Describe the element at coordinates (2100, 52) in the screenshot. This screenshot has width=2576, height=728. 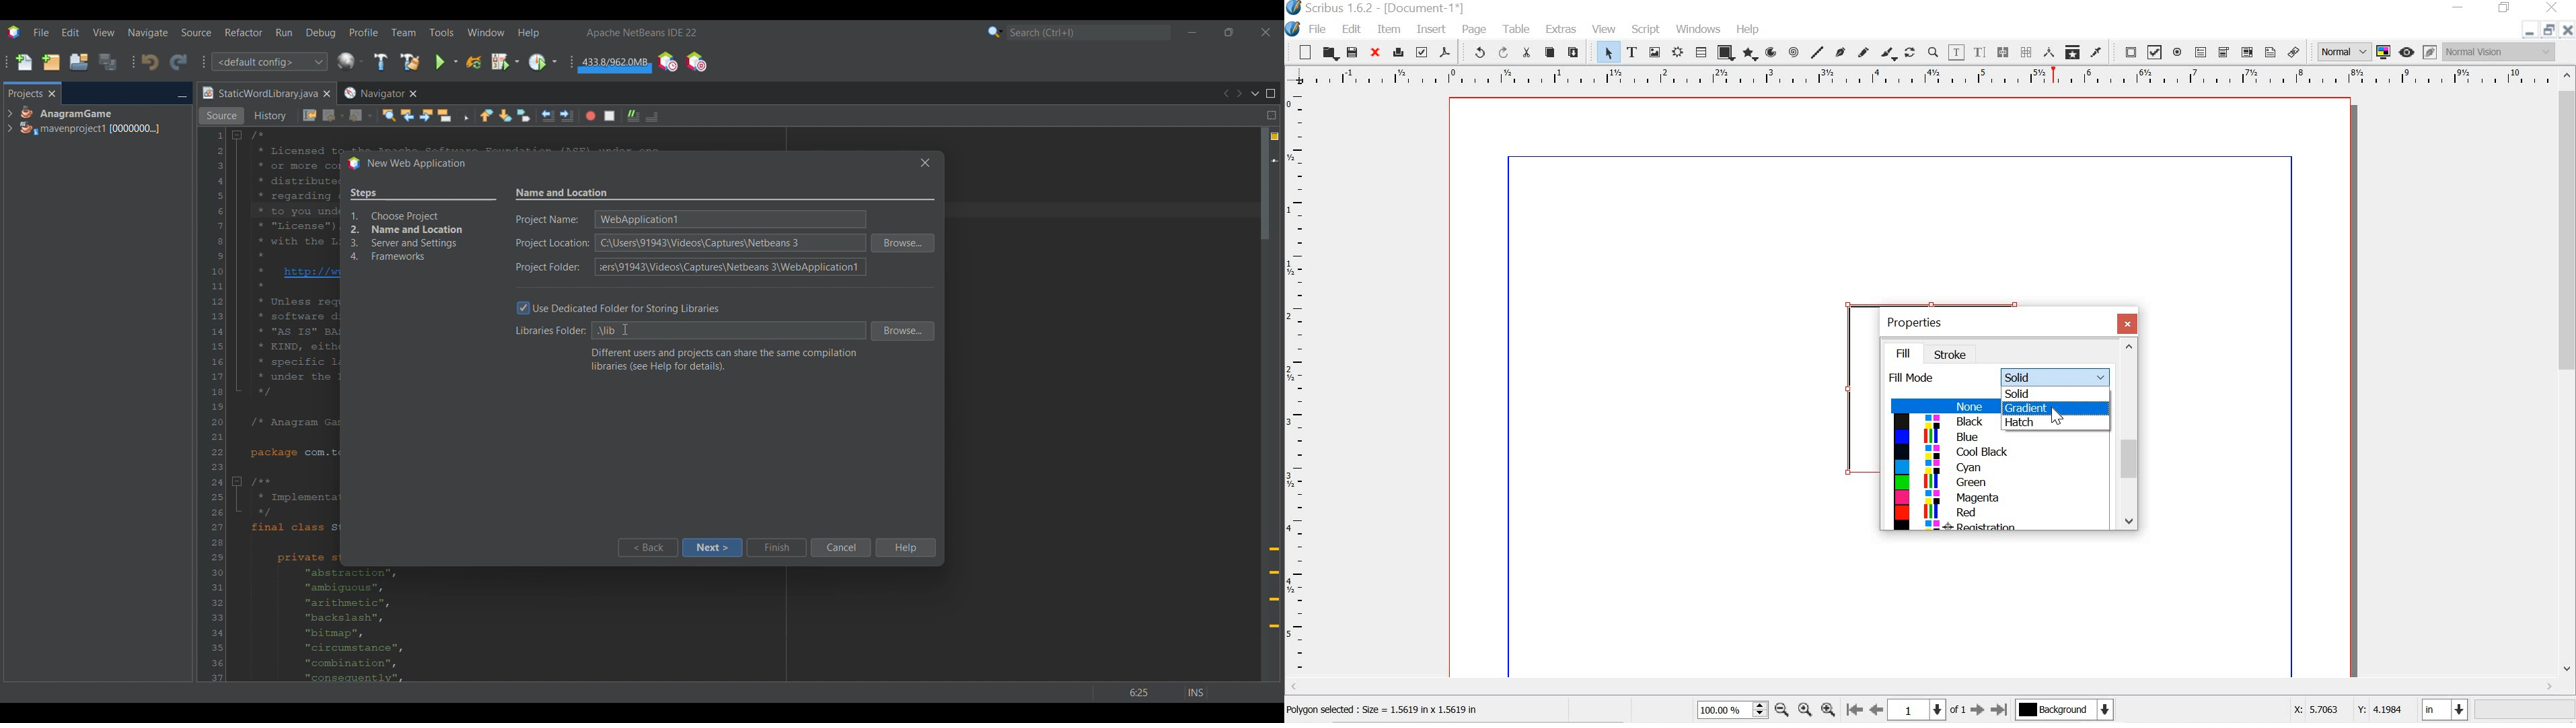
I see `eye dropper` at that location.